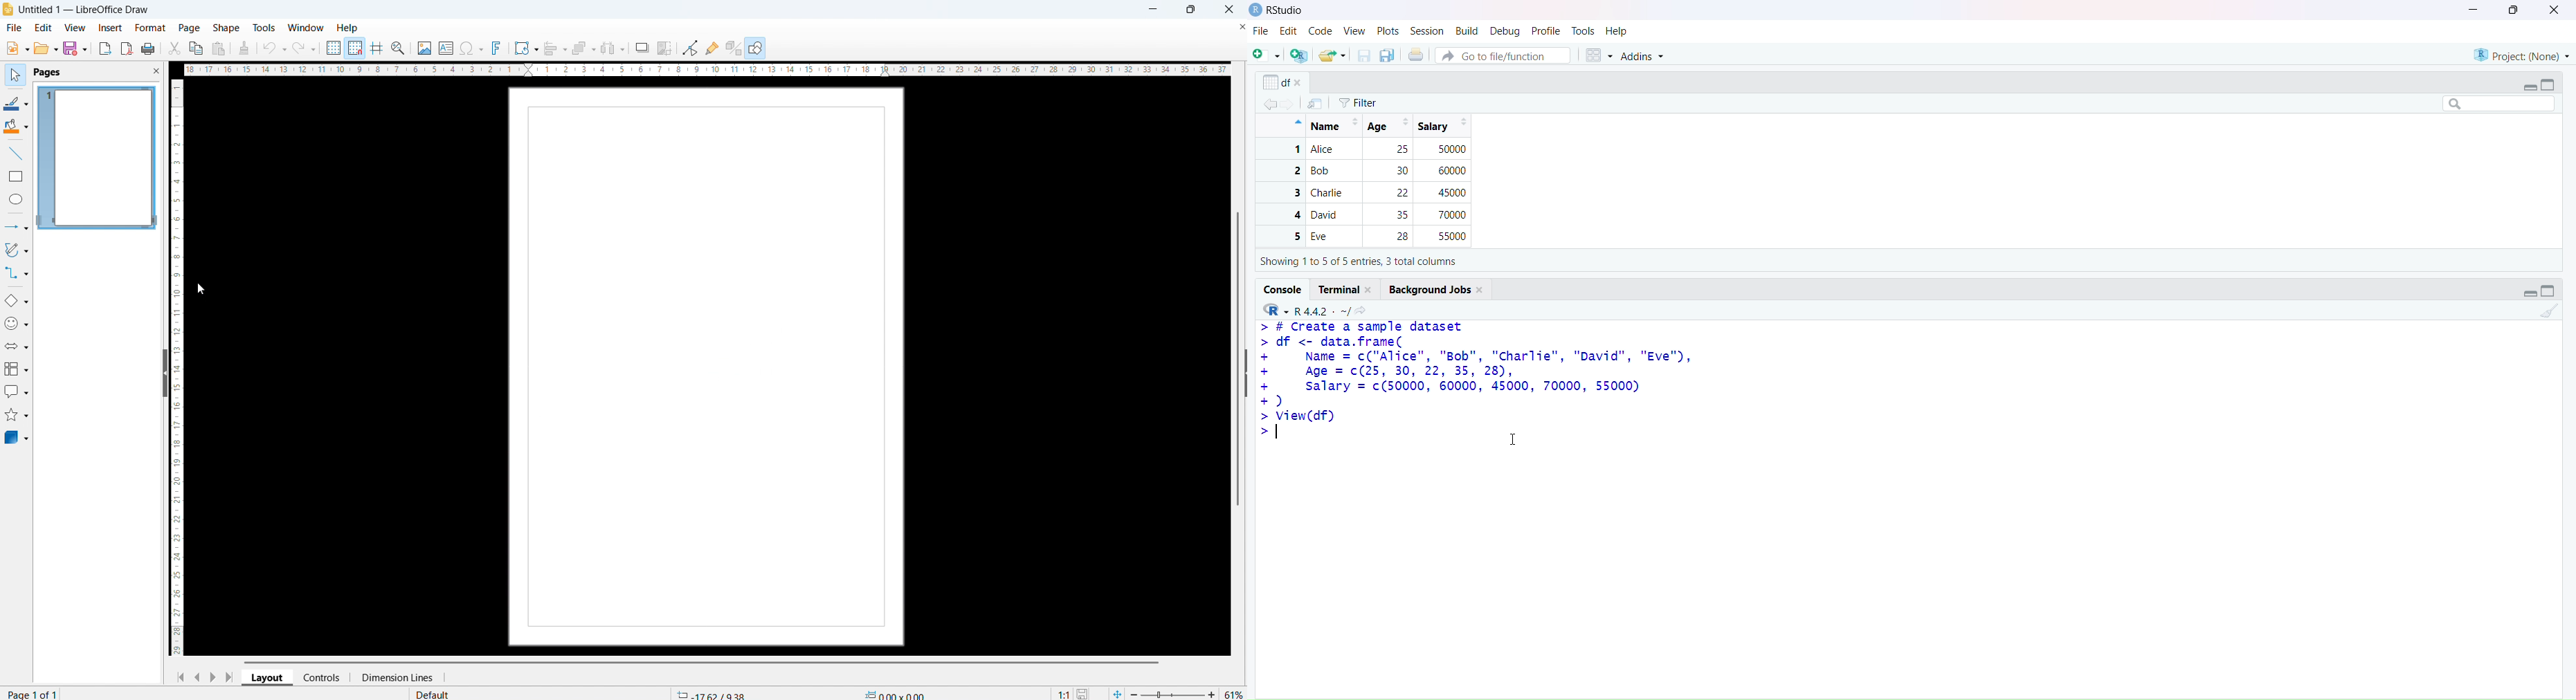  What do you see at coordinates (666, 47) in the screenshot?
I see `crop` at bounding box center [666, 47].